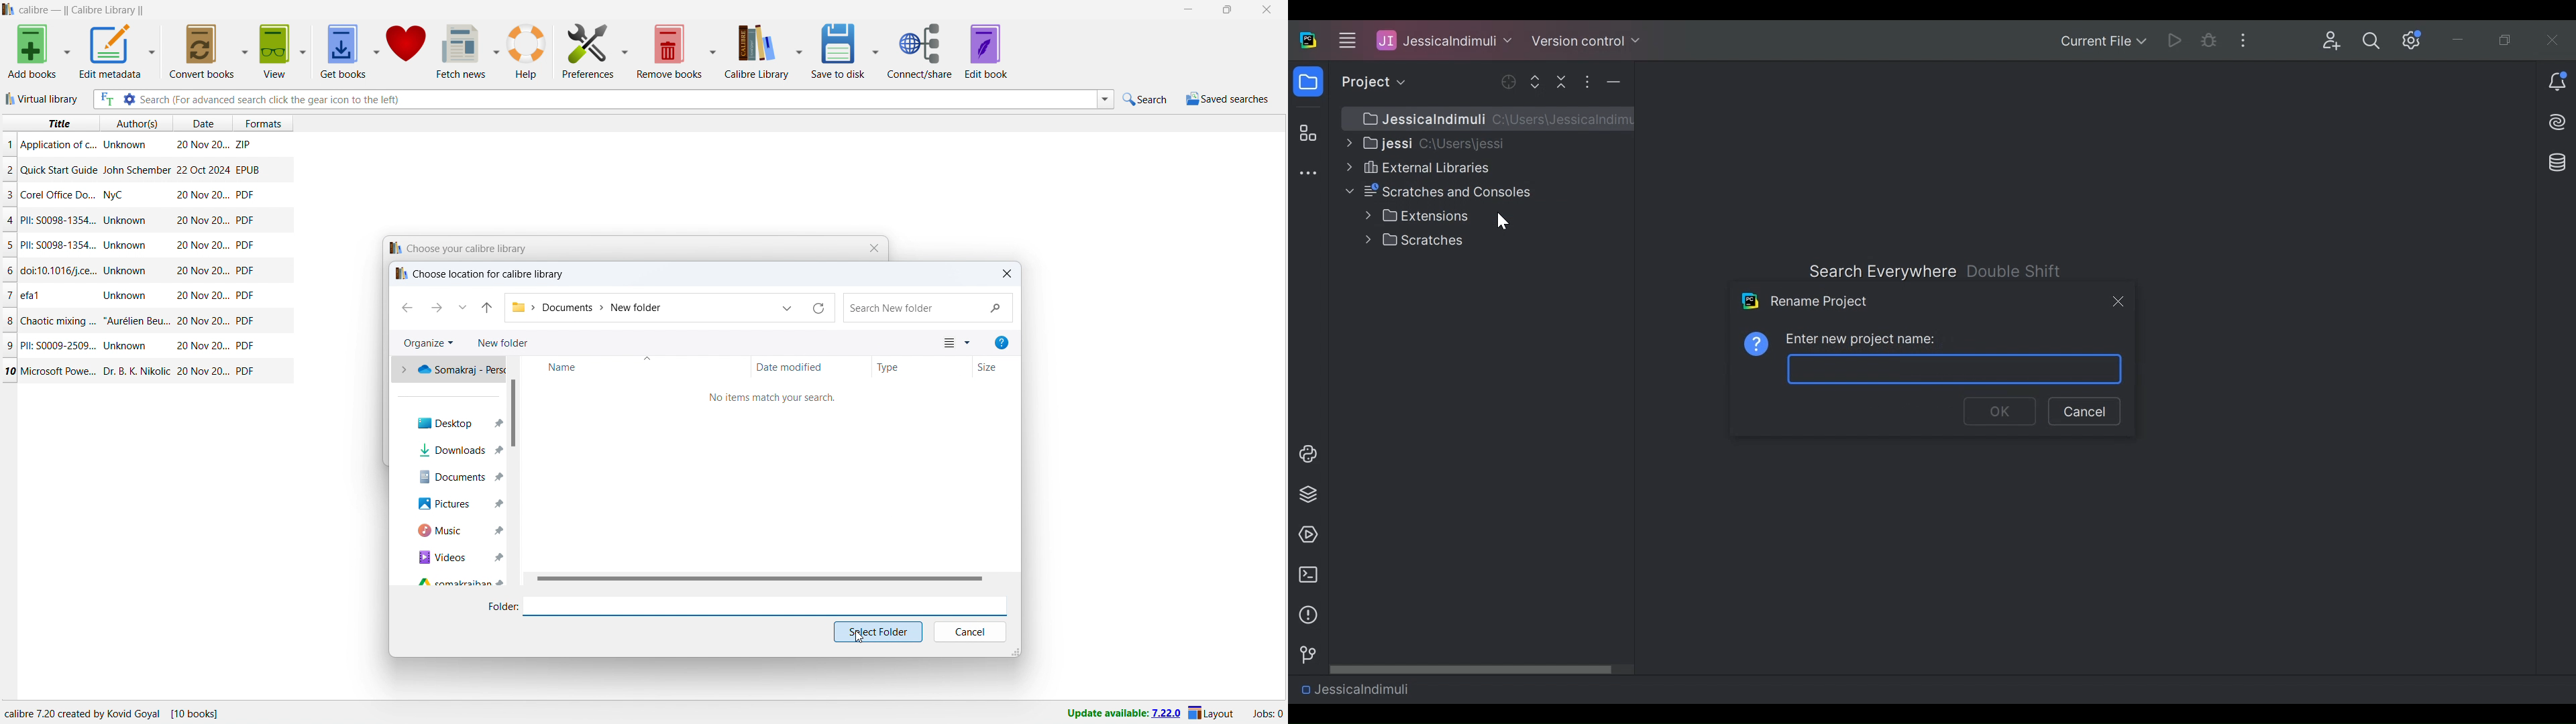  Describe the element at coordinates (201, 170) in the screenshot. I see `Date` at that location.